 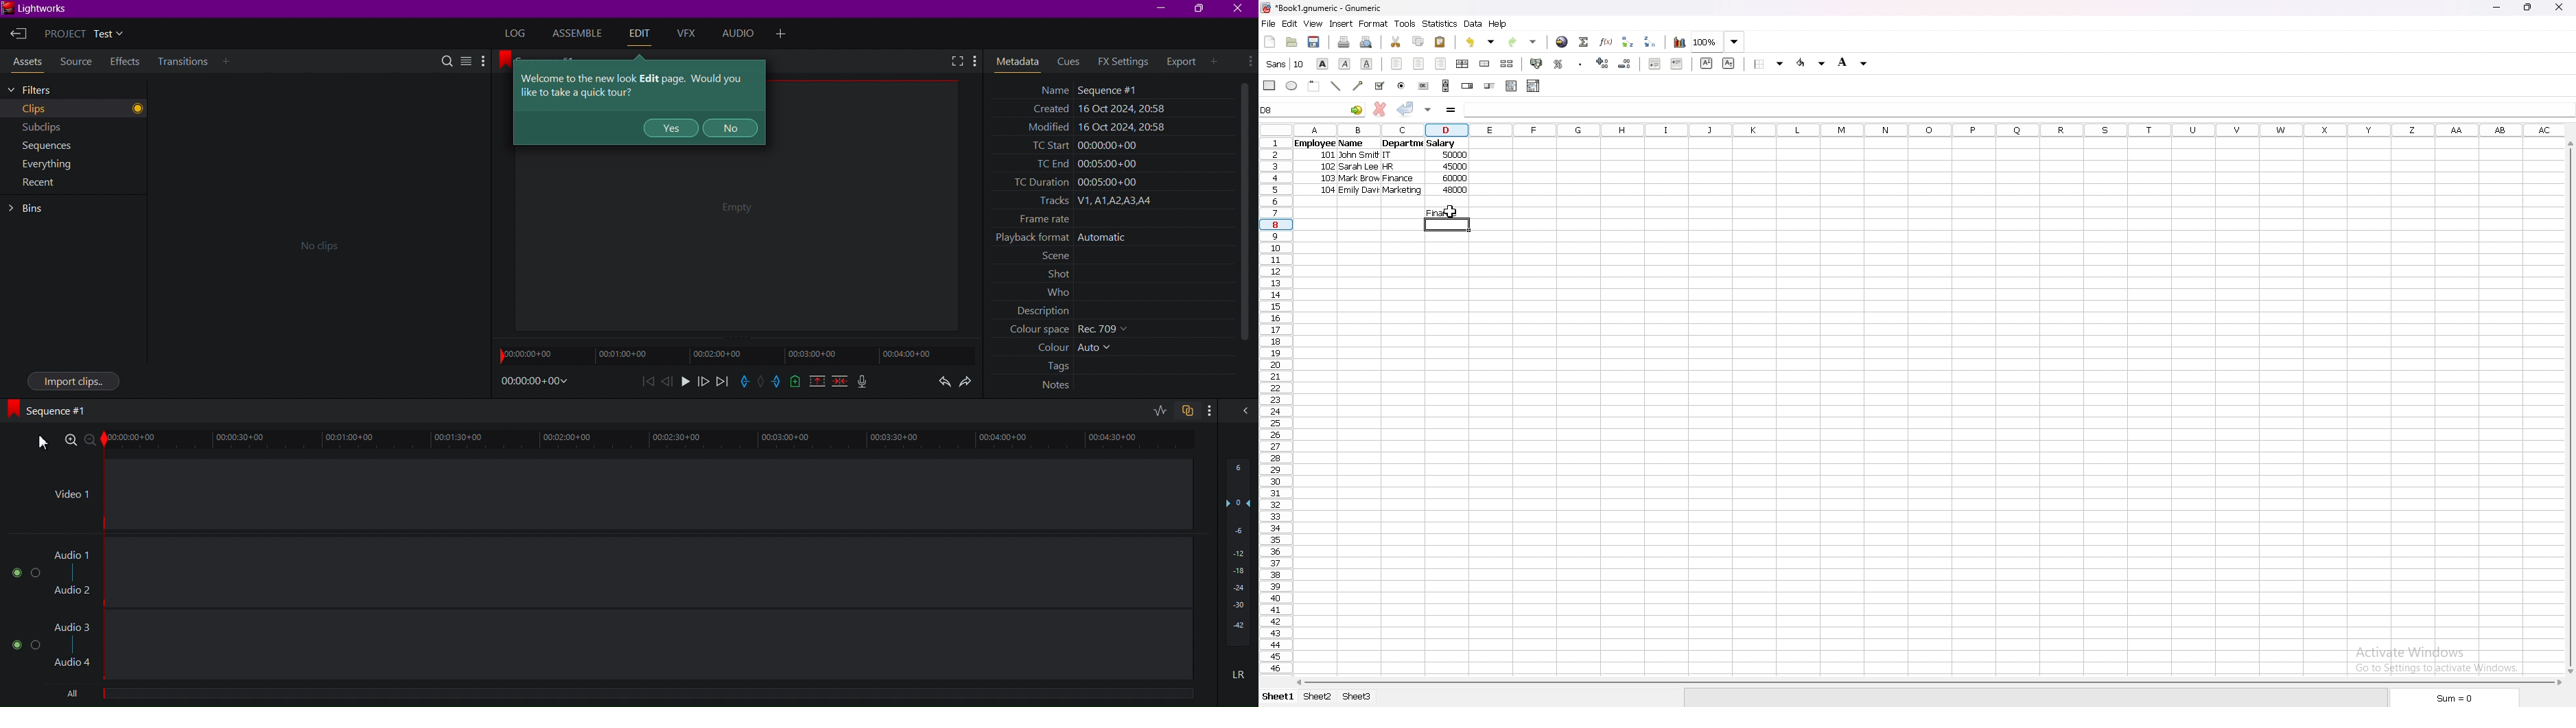 What do you see at coordinates (1457, 193) in the screenshot?
I see `4800` at bounding box center [1457, 193].